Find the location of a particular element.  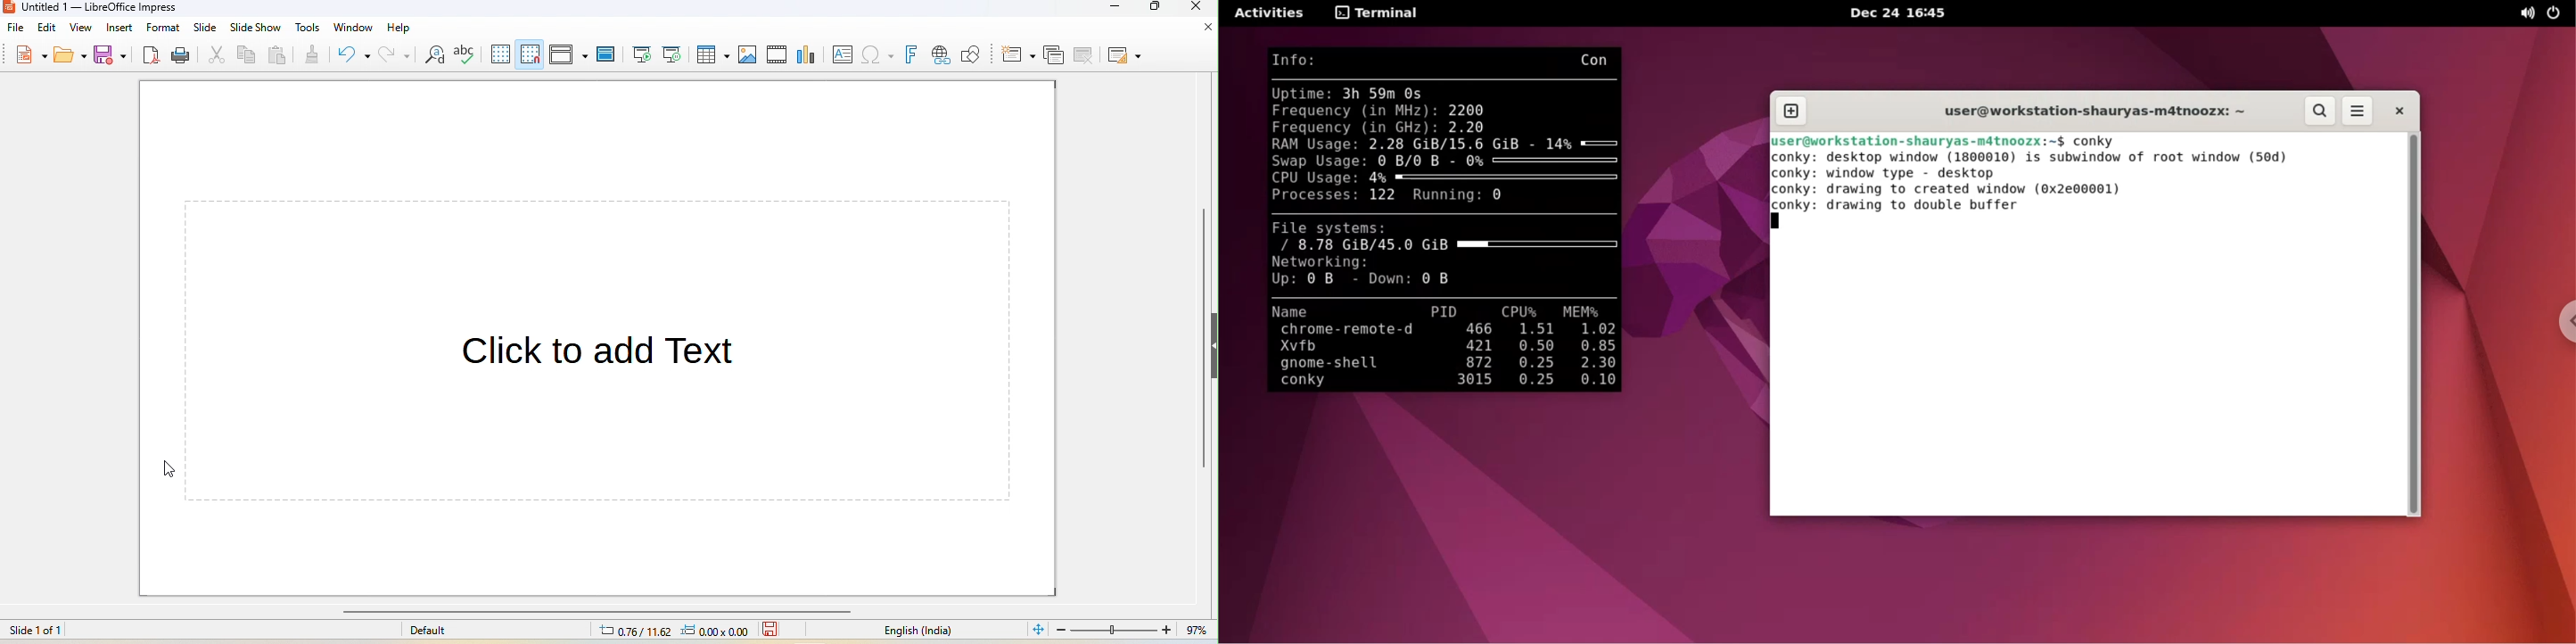

maximize is located at coordinates (1157, 9).